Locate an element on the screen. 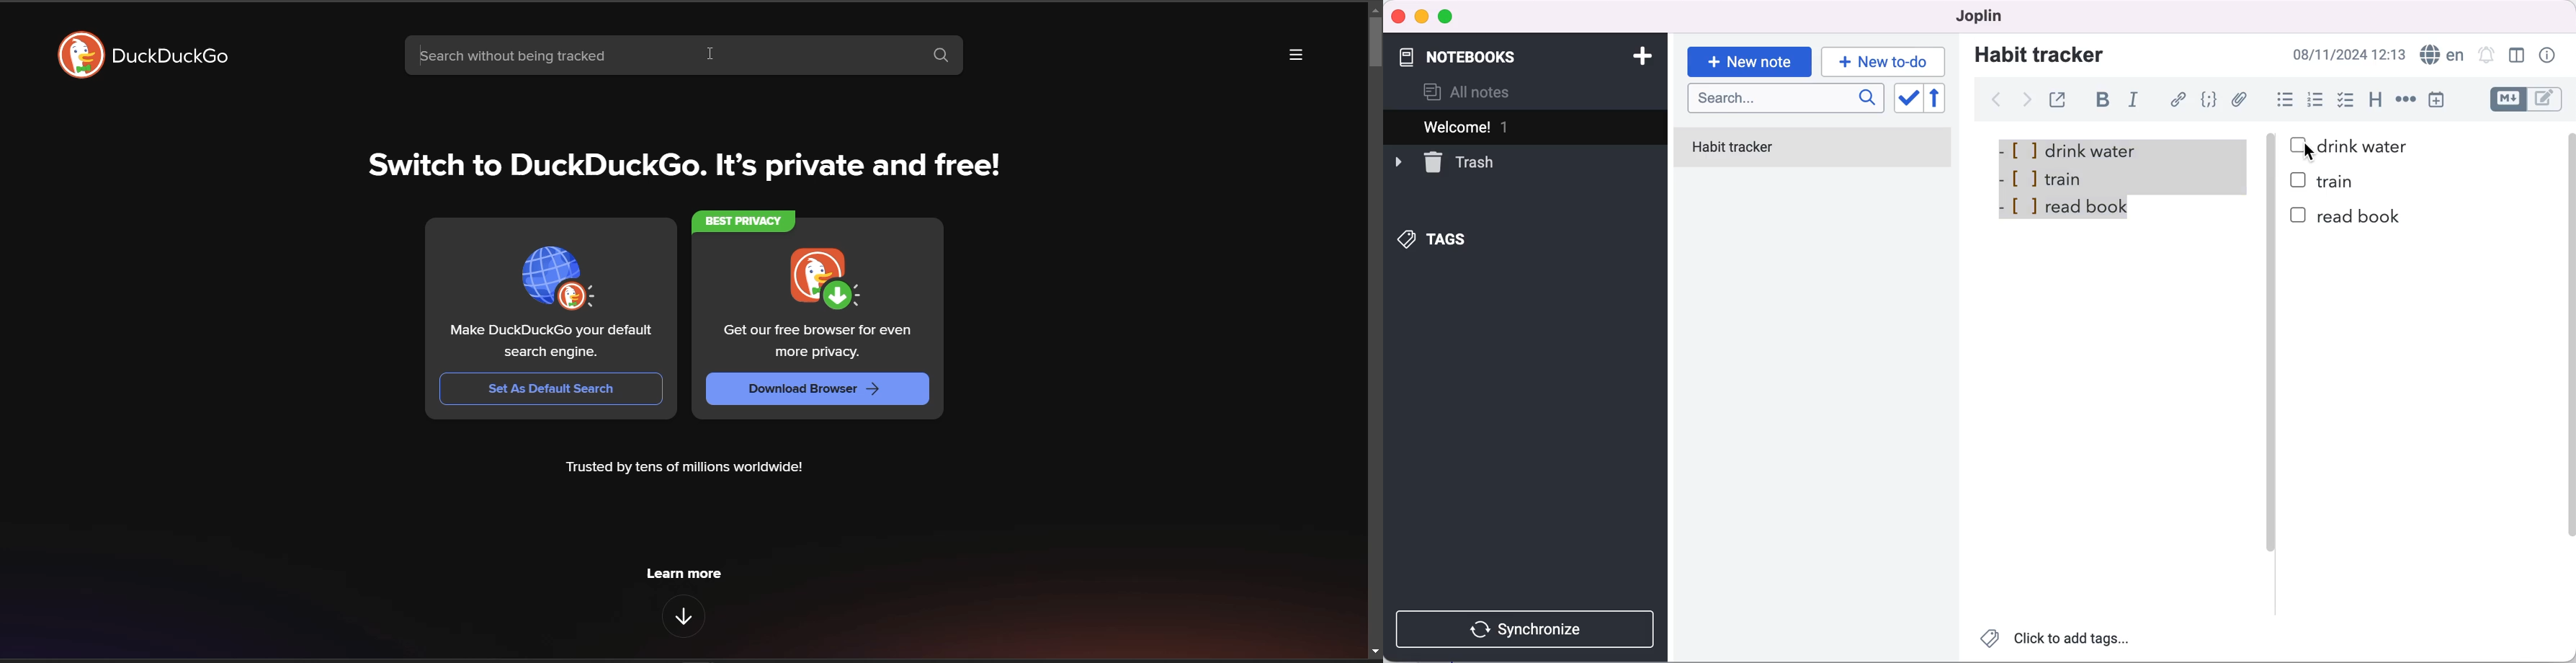 This screenshot has width=2576, height=672. -[ ] drink water is located at coordinates (2078, 148).